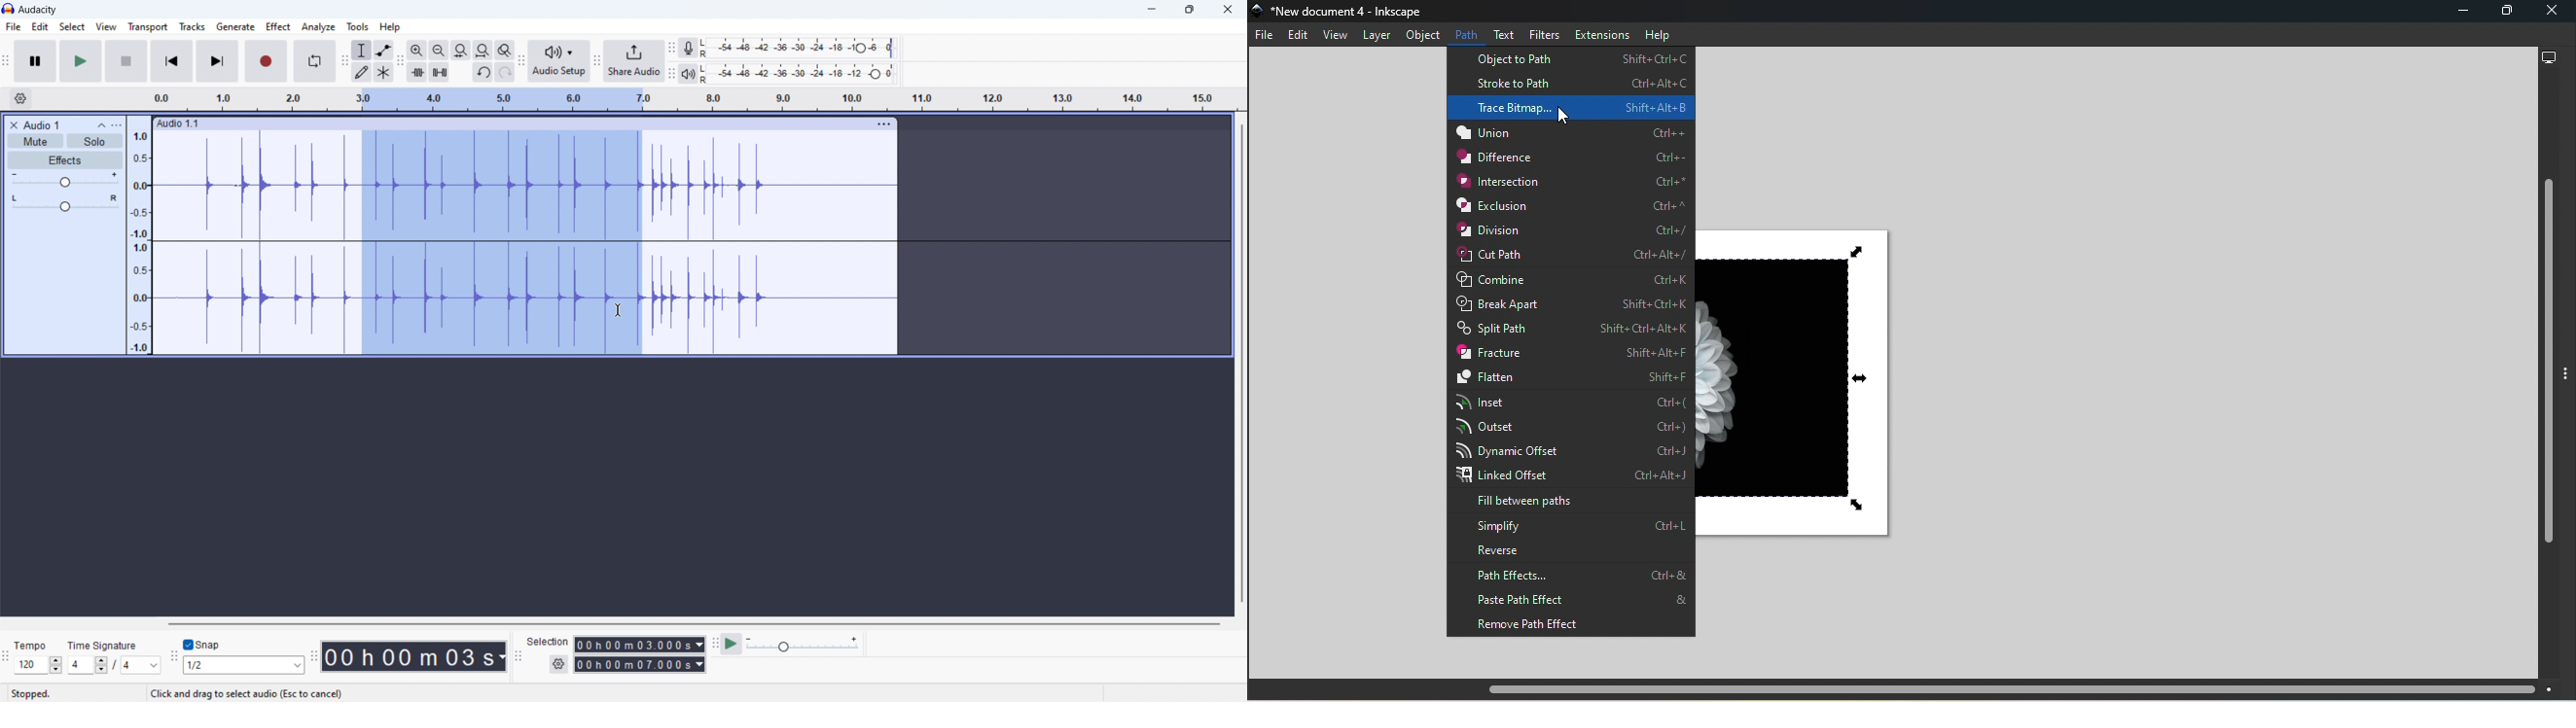  What do you see at coordinates (1333, 35) in the screenshot?
I see `View` at bounding box center [1333, 35].